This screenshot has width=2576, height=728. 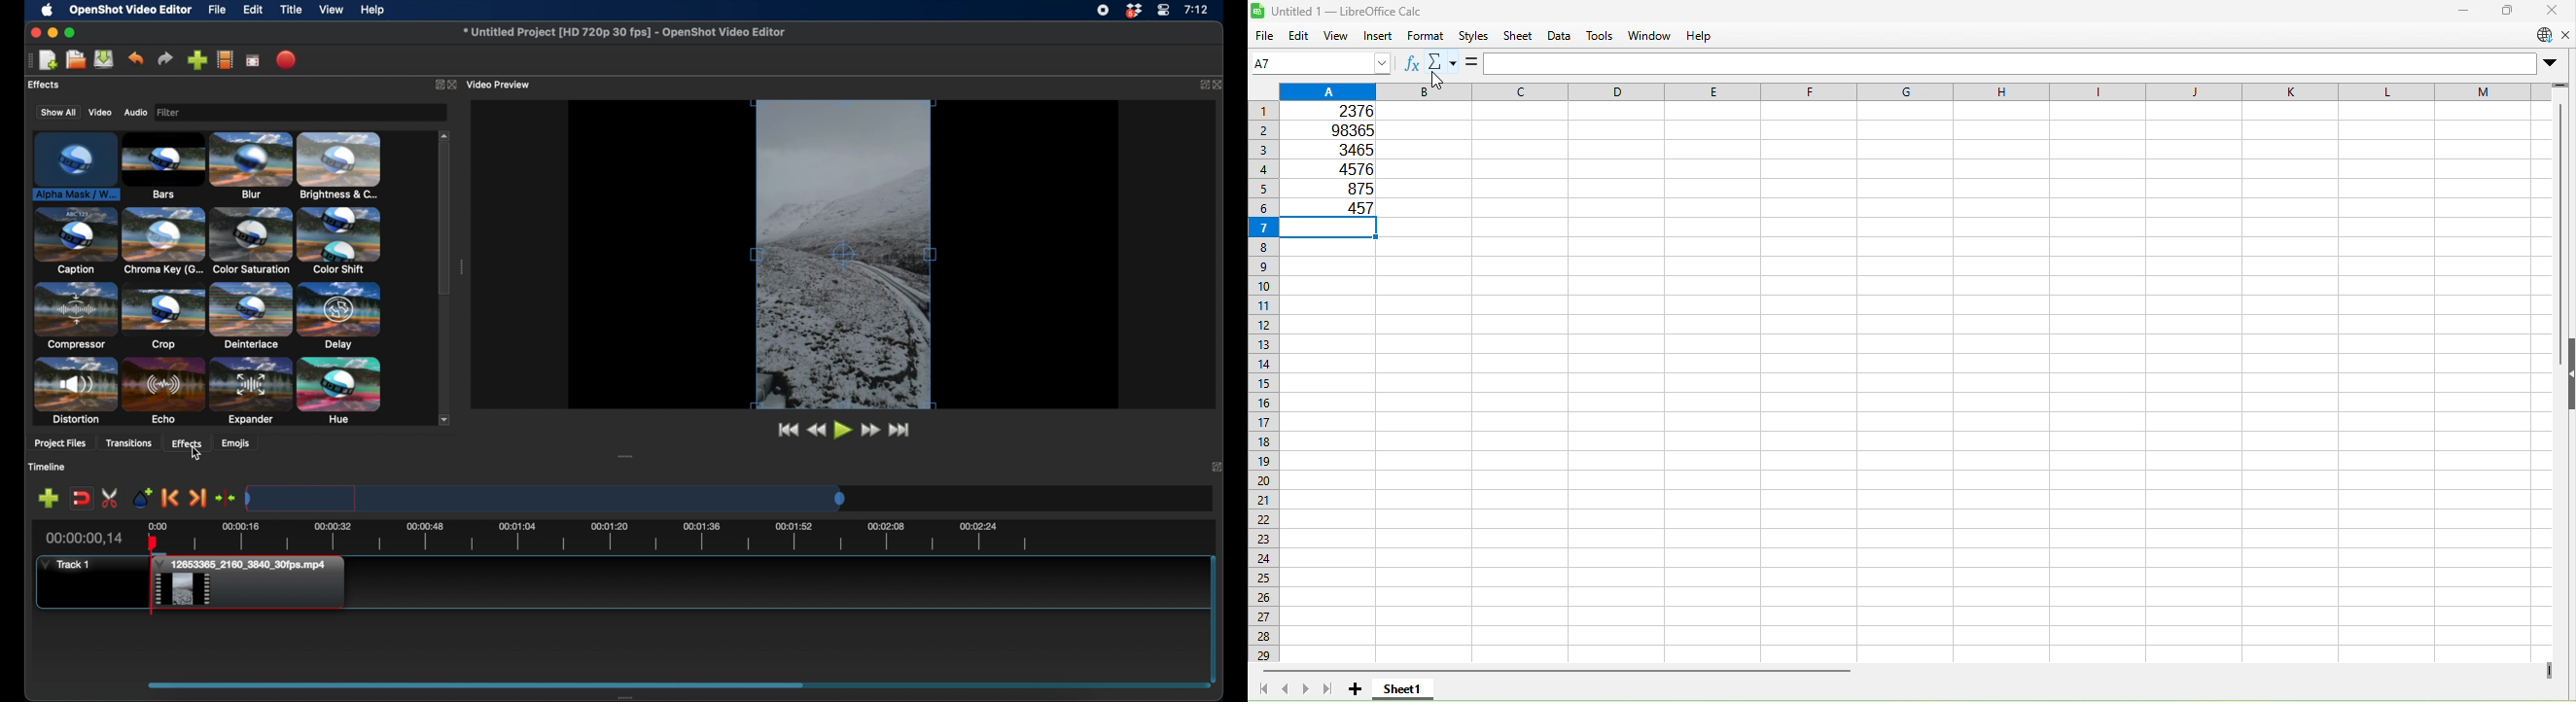 What do you see at coordinates (1262, 686) in the screenshot?
I see `Scroll to first sheet` at bounding box center [1262, 686].